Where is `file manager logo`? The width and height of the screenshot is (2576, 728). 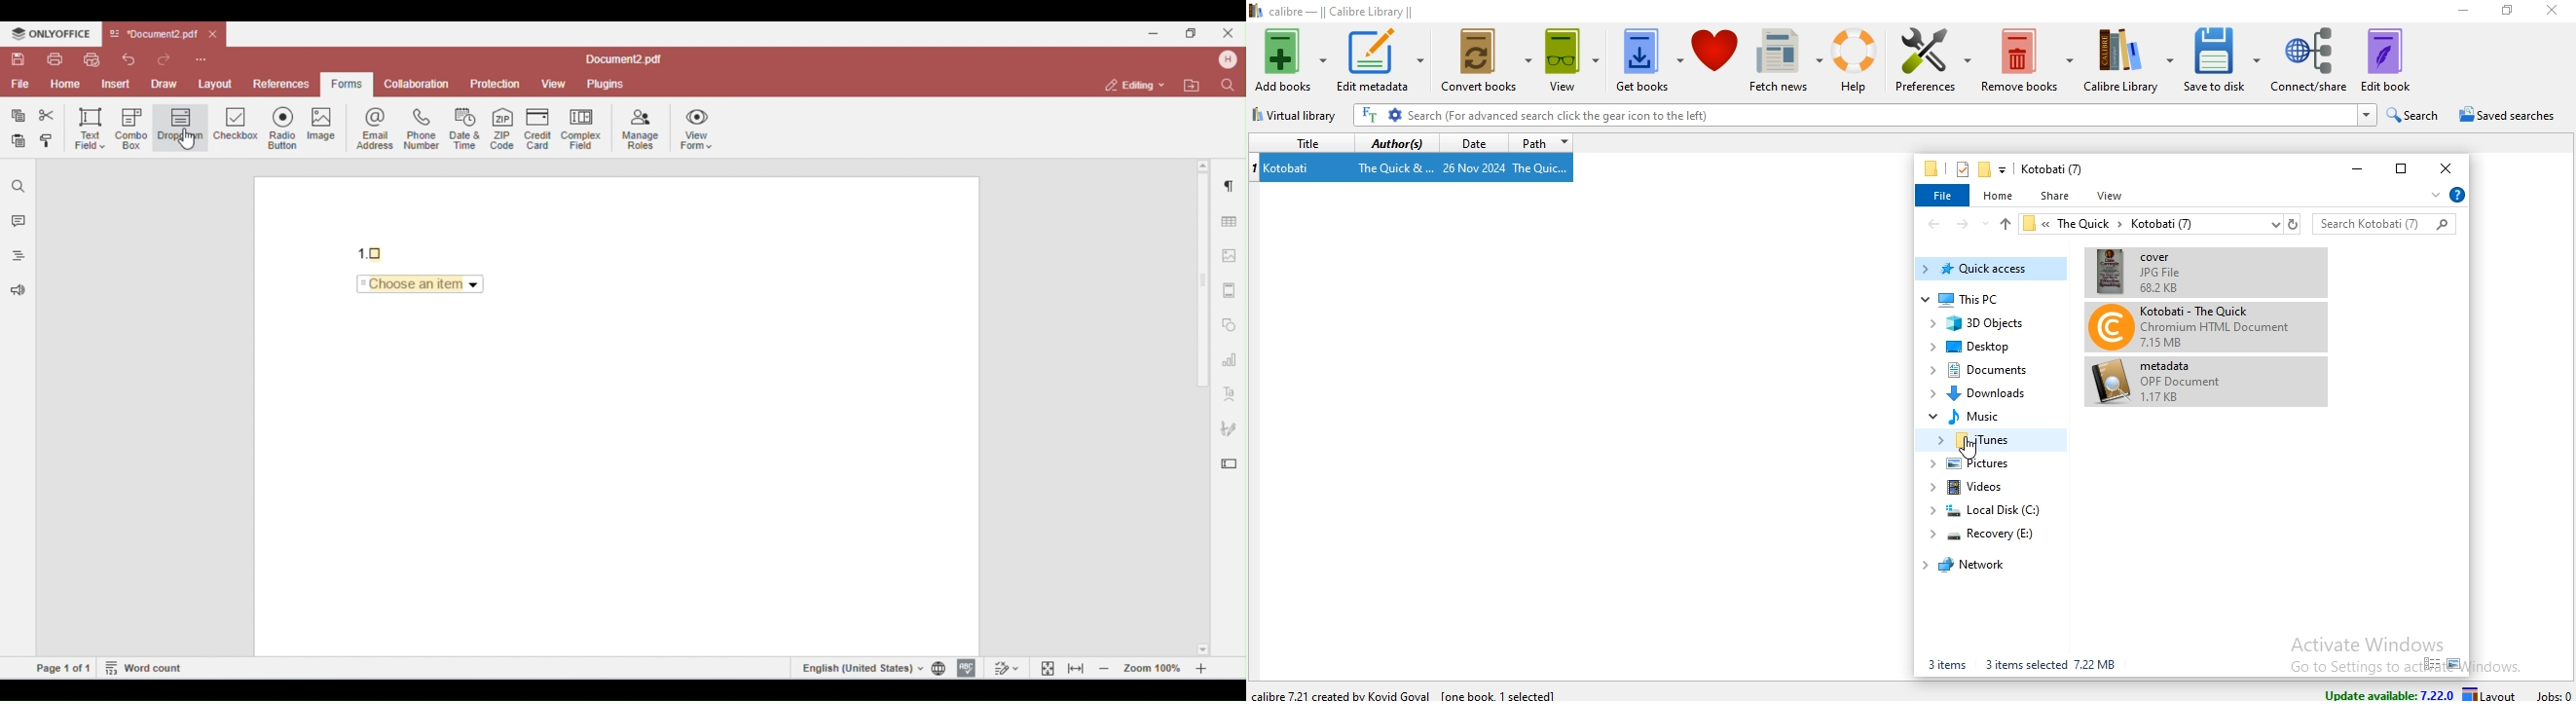
file manager logo is located at coordinates (1932, 168).